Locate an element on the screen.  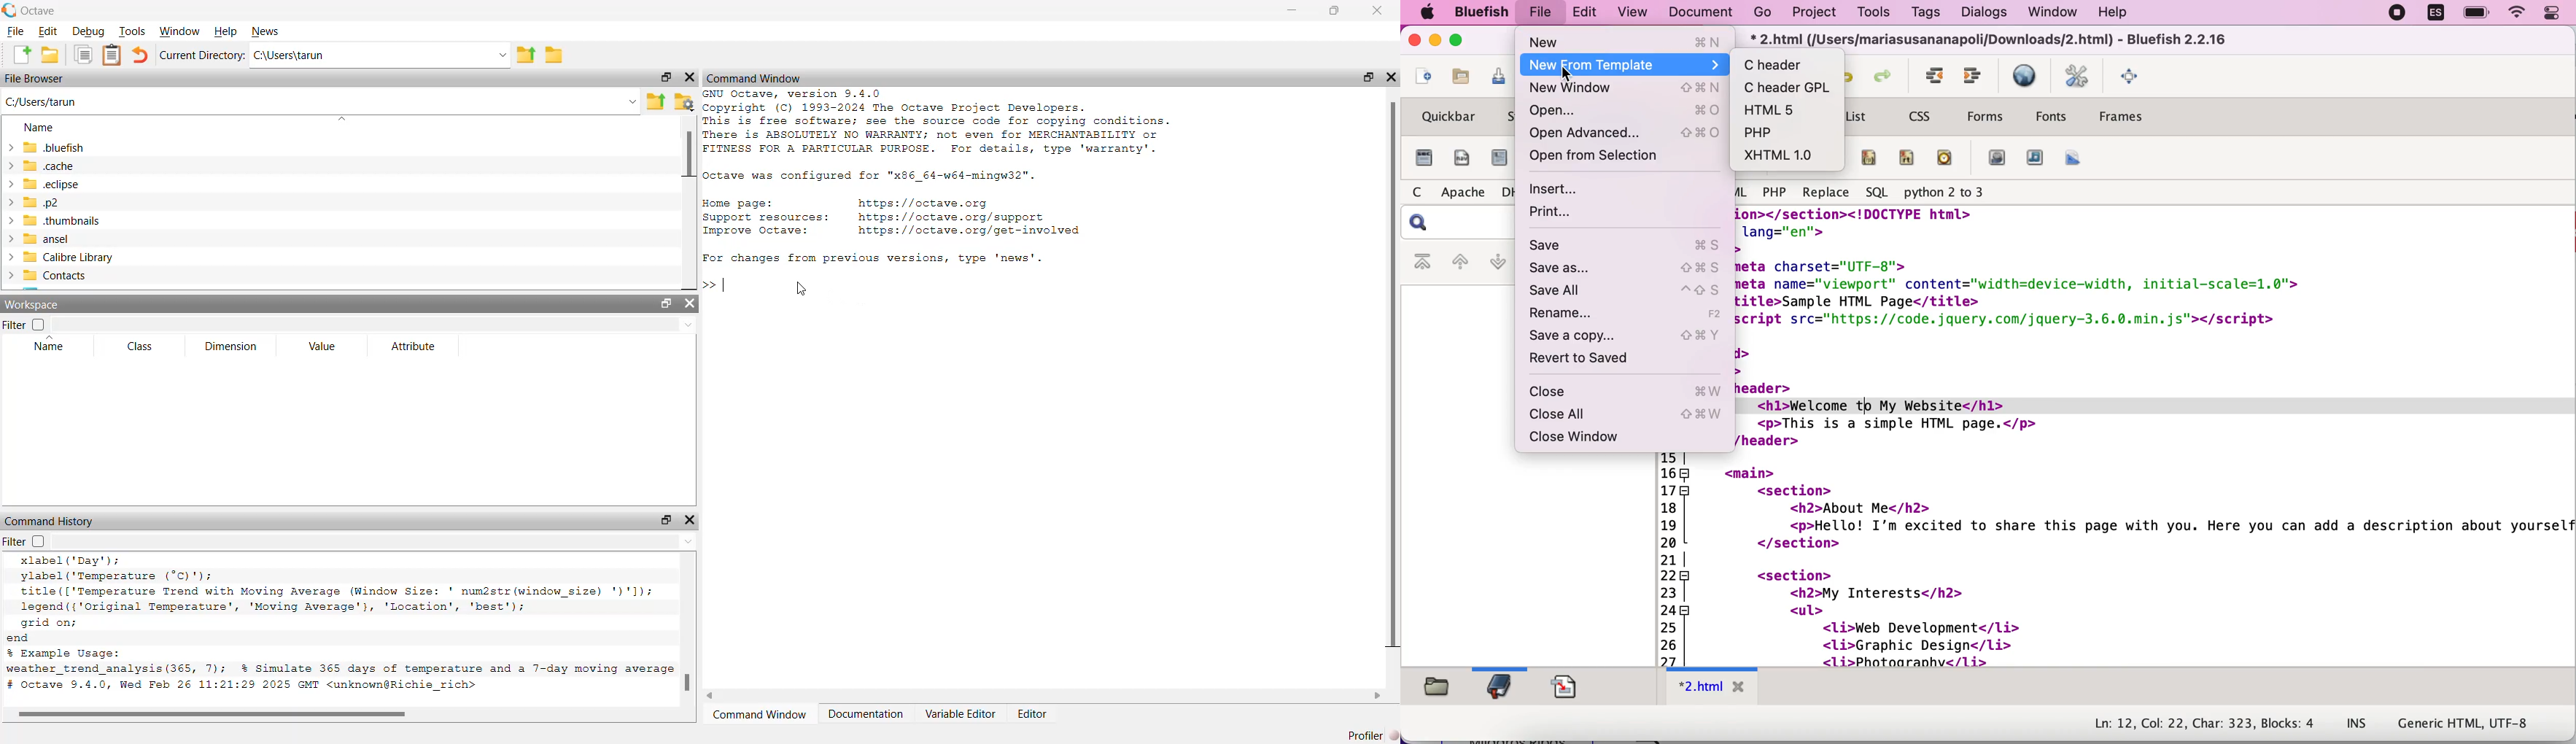
Tools is located at coordinates (131, 31).